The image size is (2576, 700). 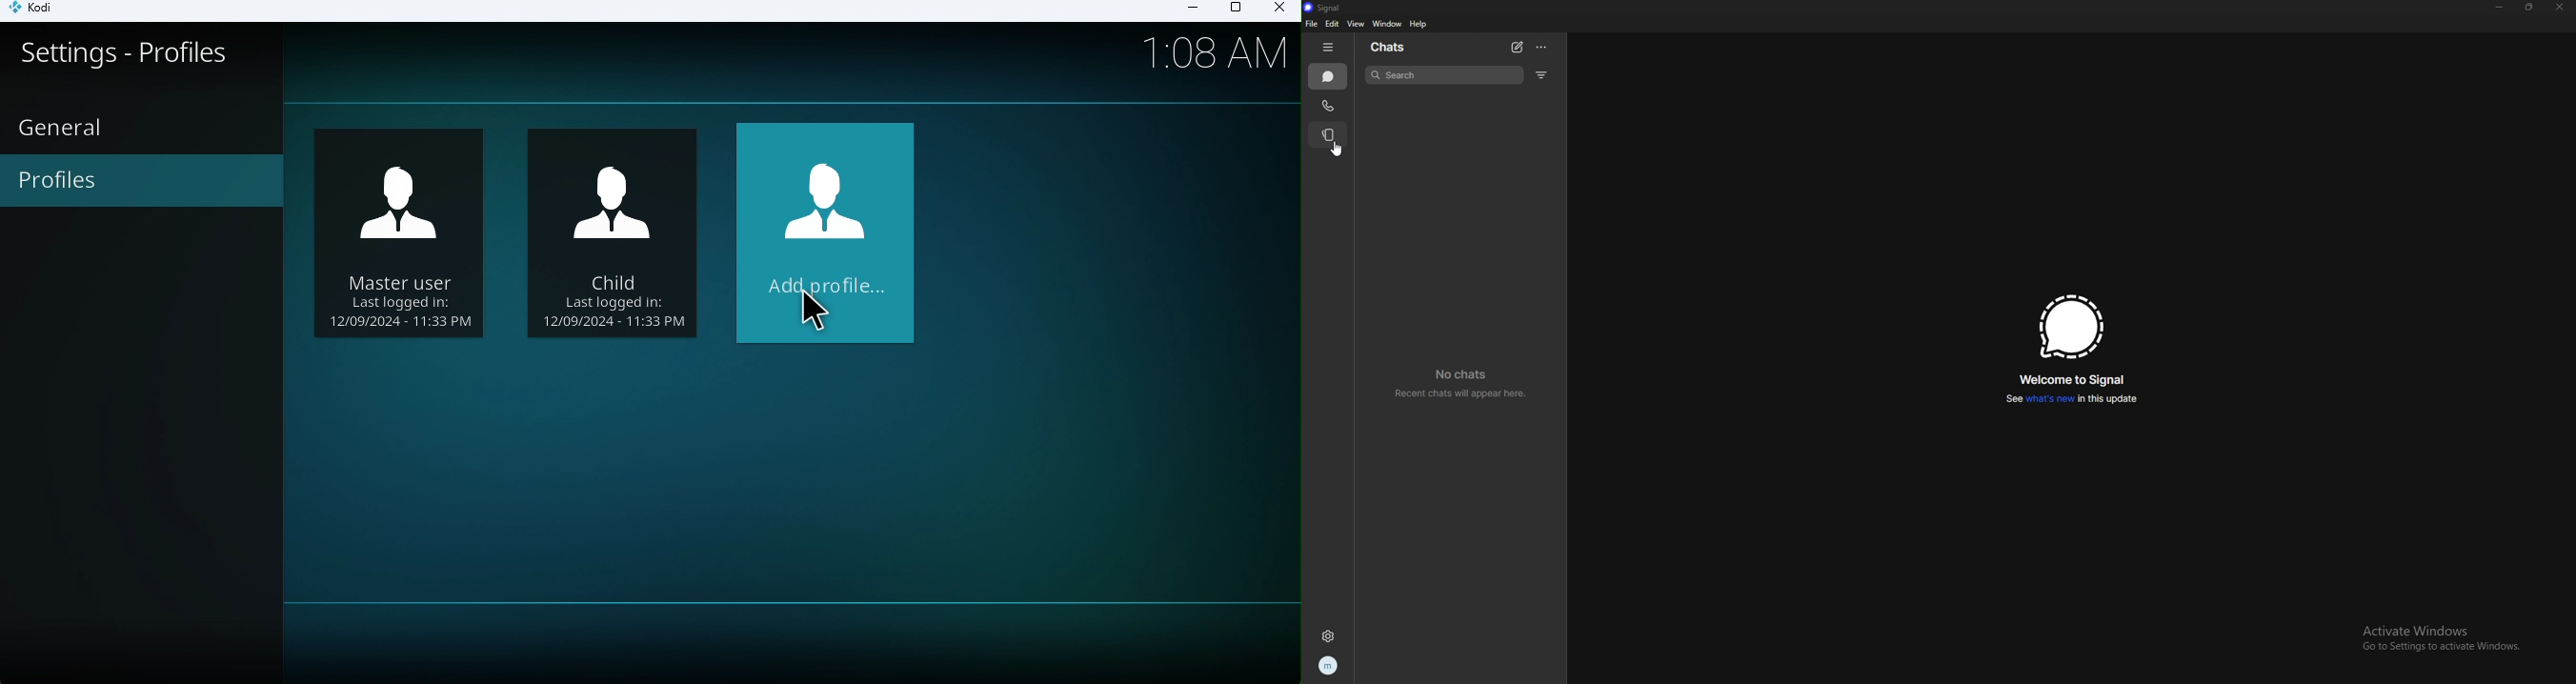 What do you see at coordinates (1329, 77) in the screenshot?
I see `chats` at bounding box center [1329, 77].